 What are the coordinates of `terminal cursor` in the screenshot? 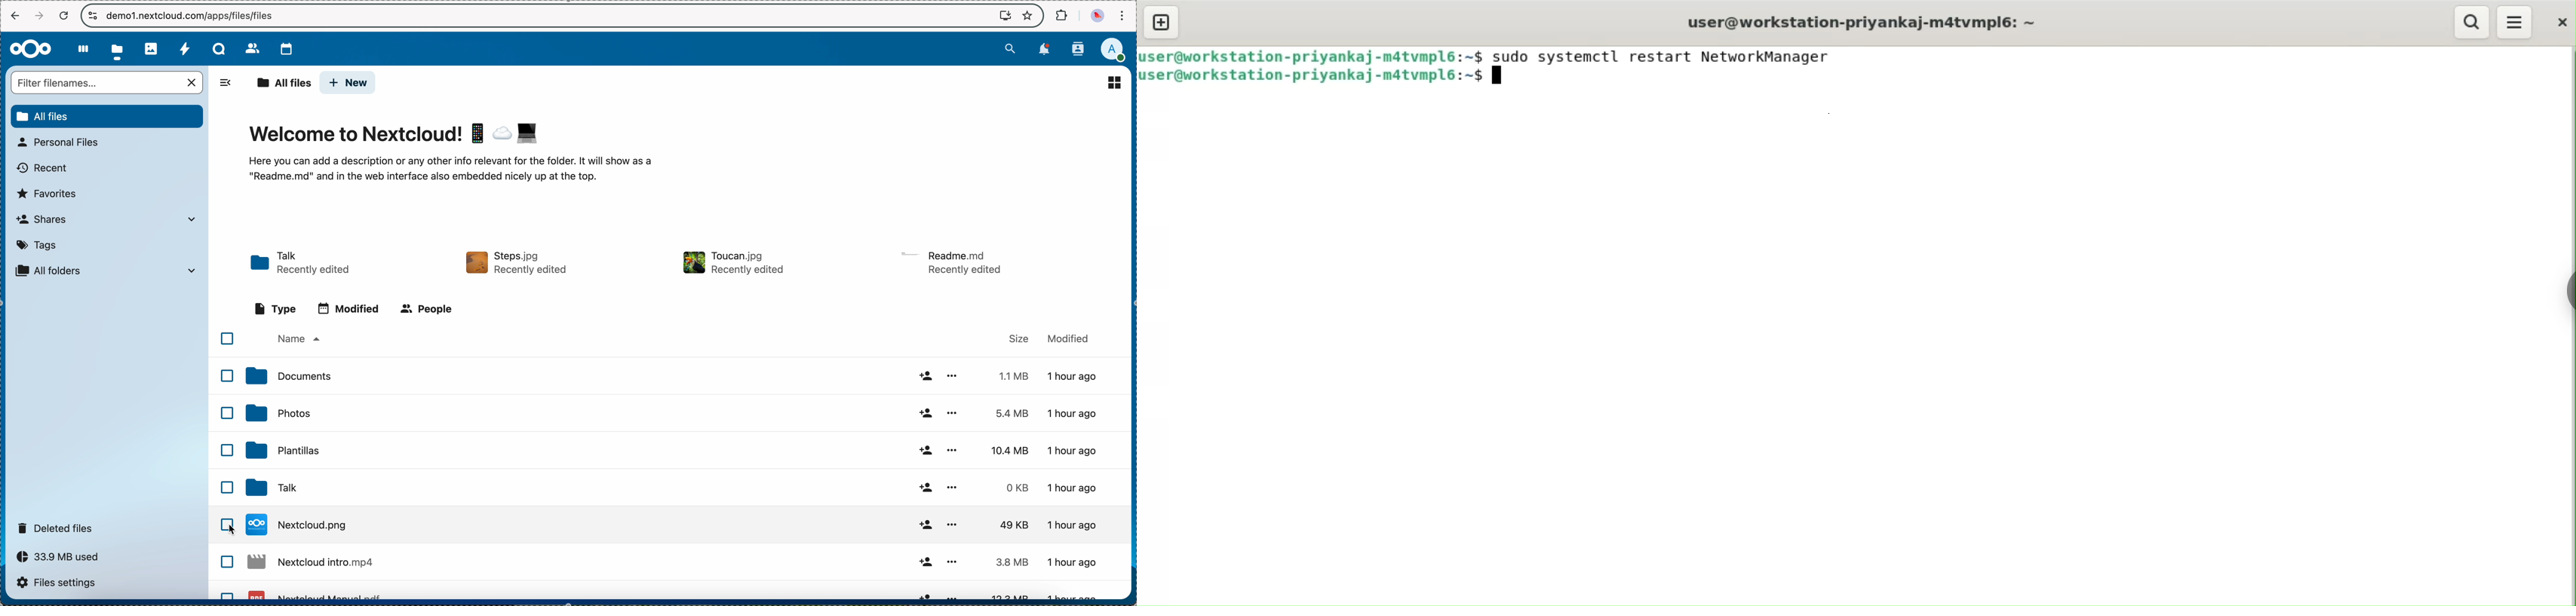 It's located at (1498, 76).